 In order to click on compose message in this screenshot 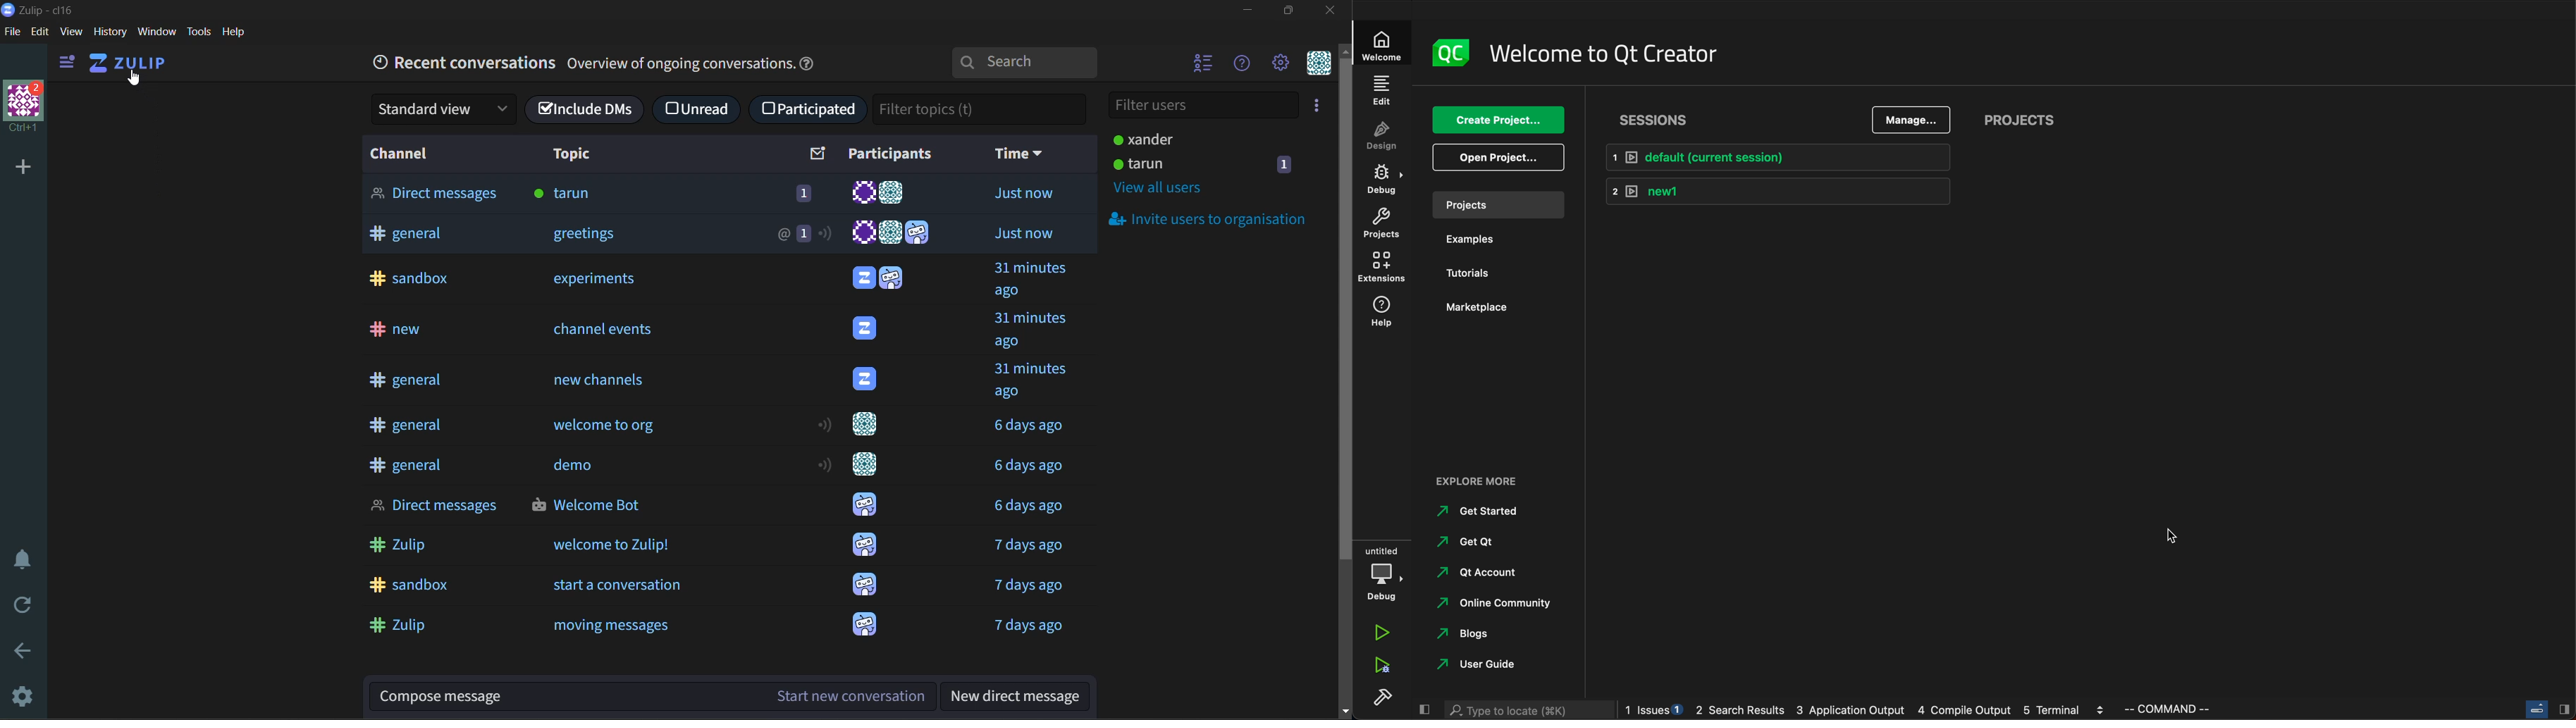, I will do `click(653, 695)`.